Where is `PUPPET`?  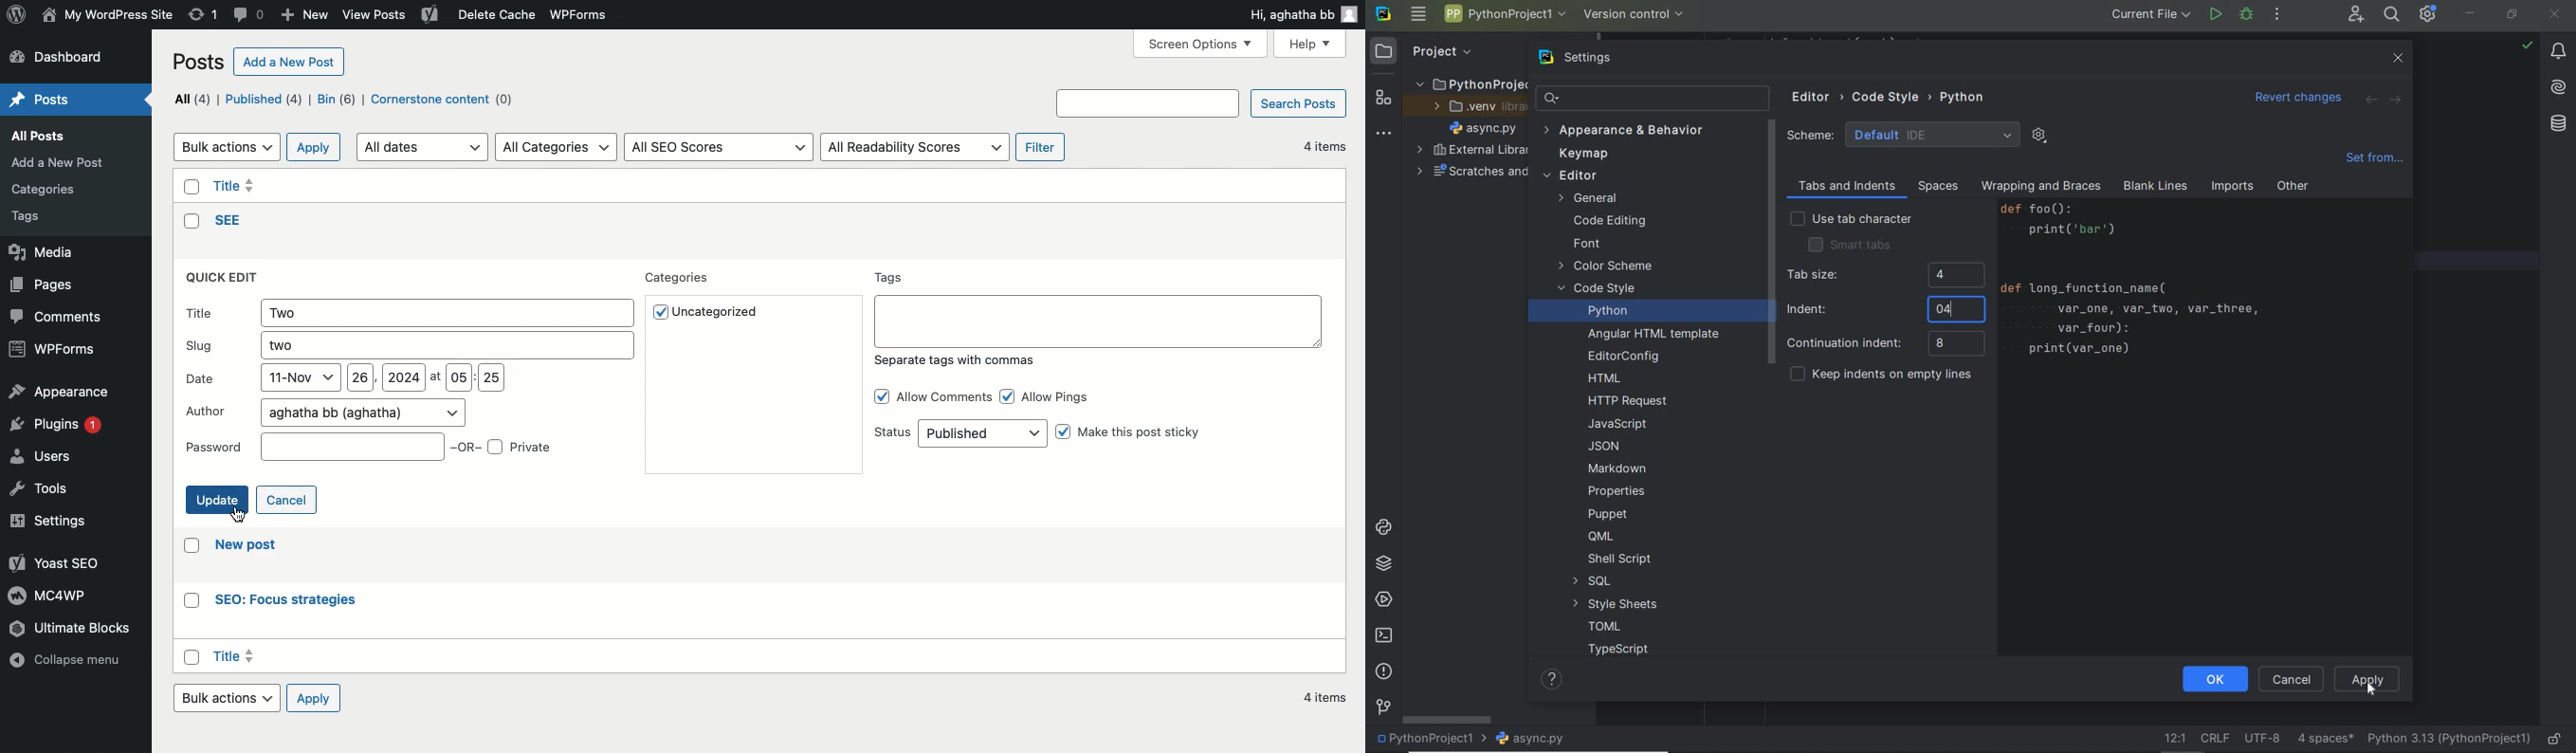 PUPPET is located at coordinates (1610, 514).